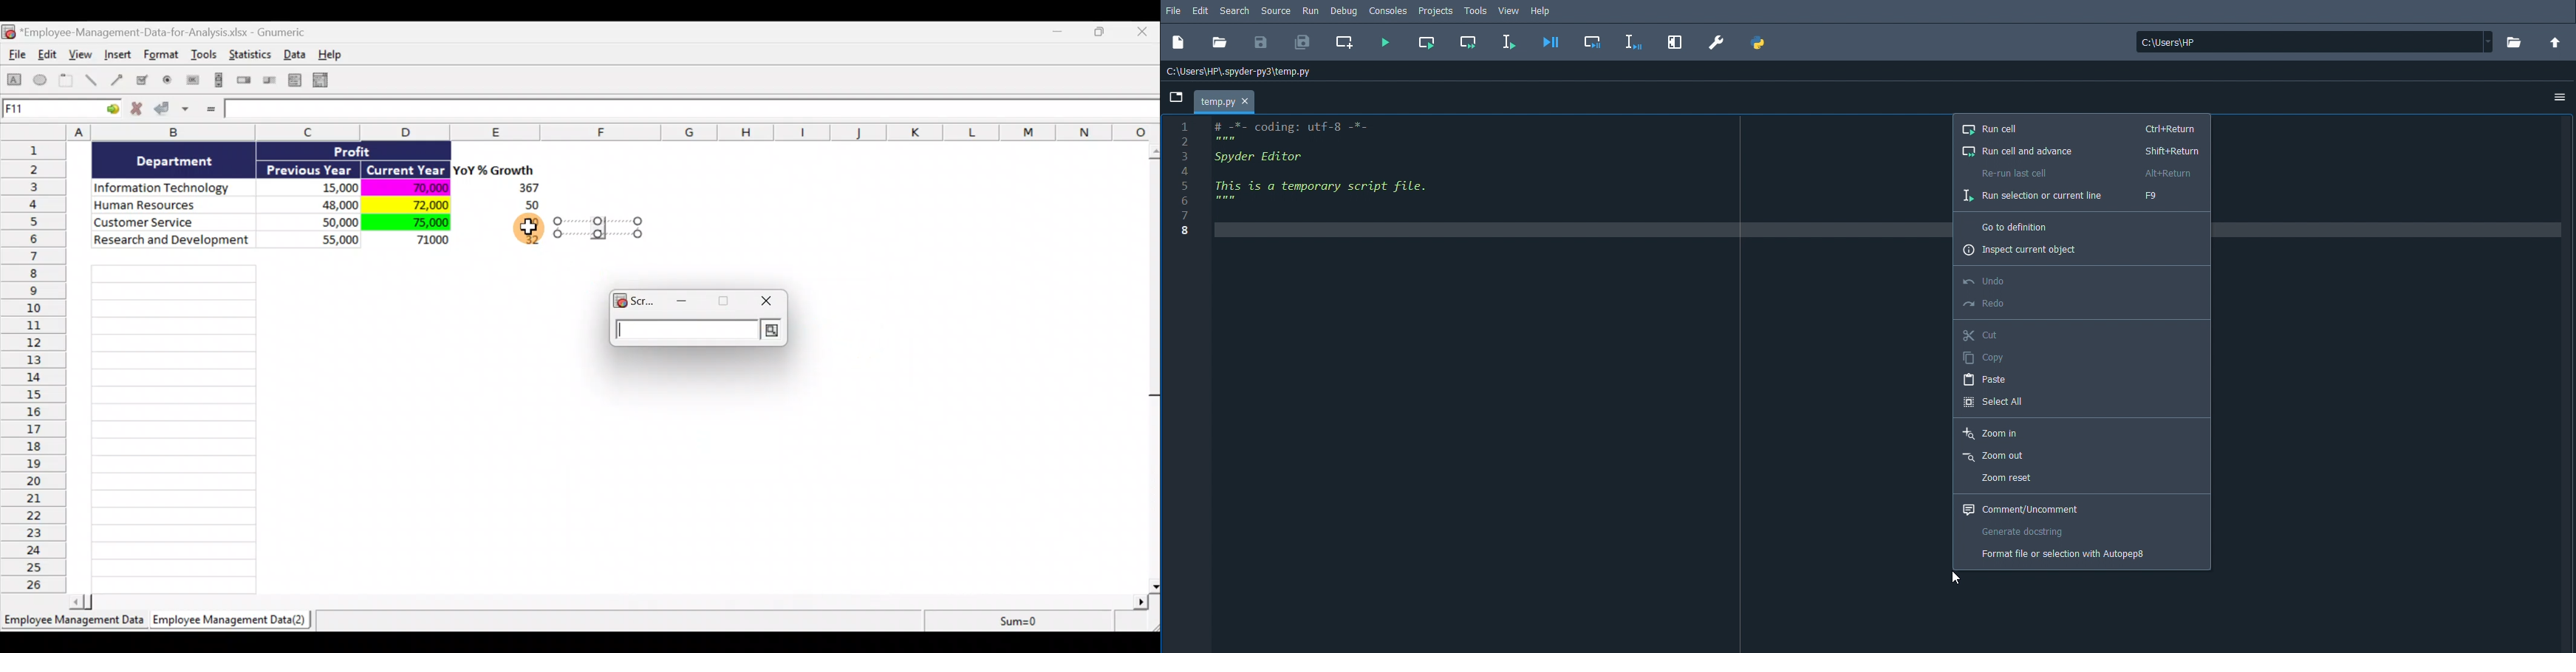 This screenshot has height=672, width=2576. Describe the element at coordinates (298, 54) in the screenshot. I see `Data` at that location.